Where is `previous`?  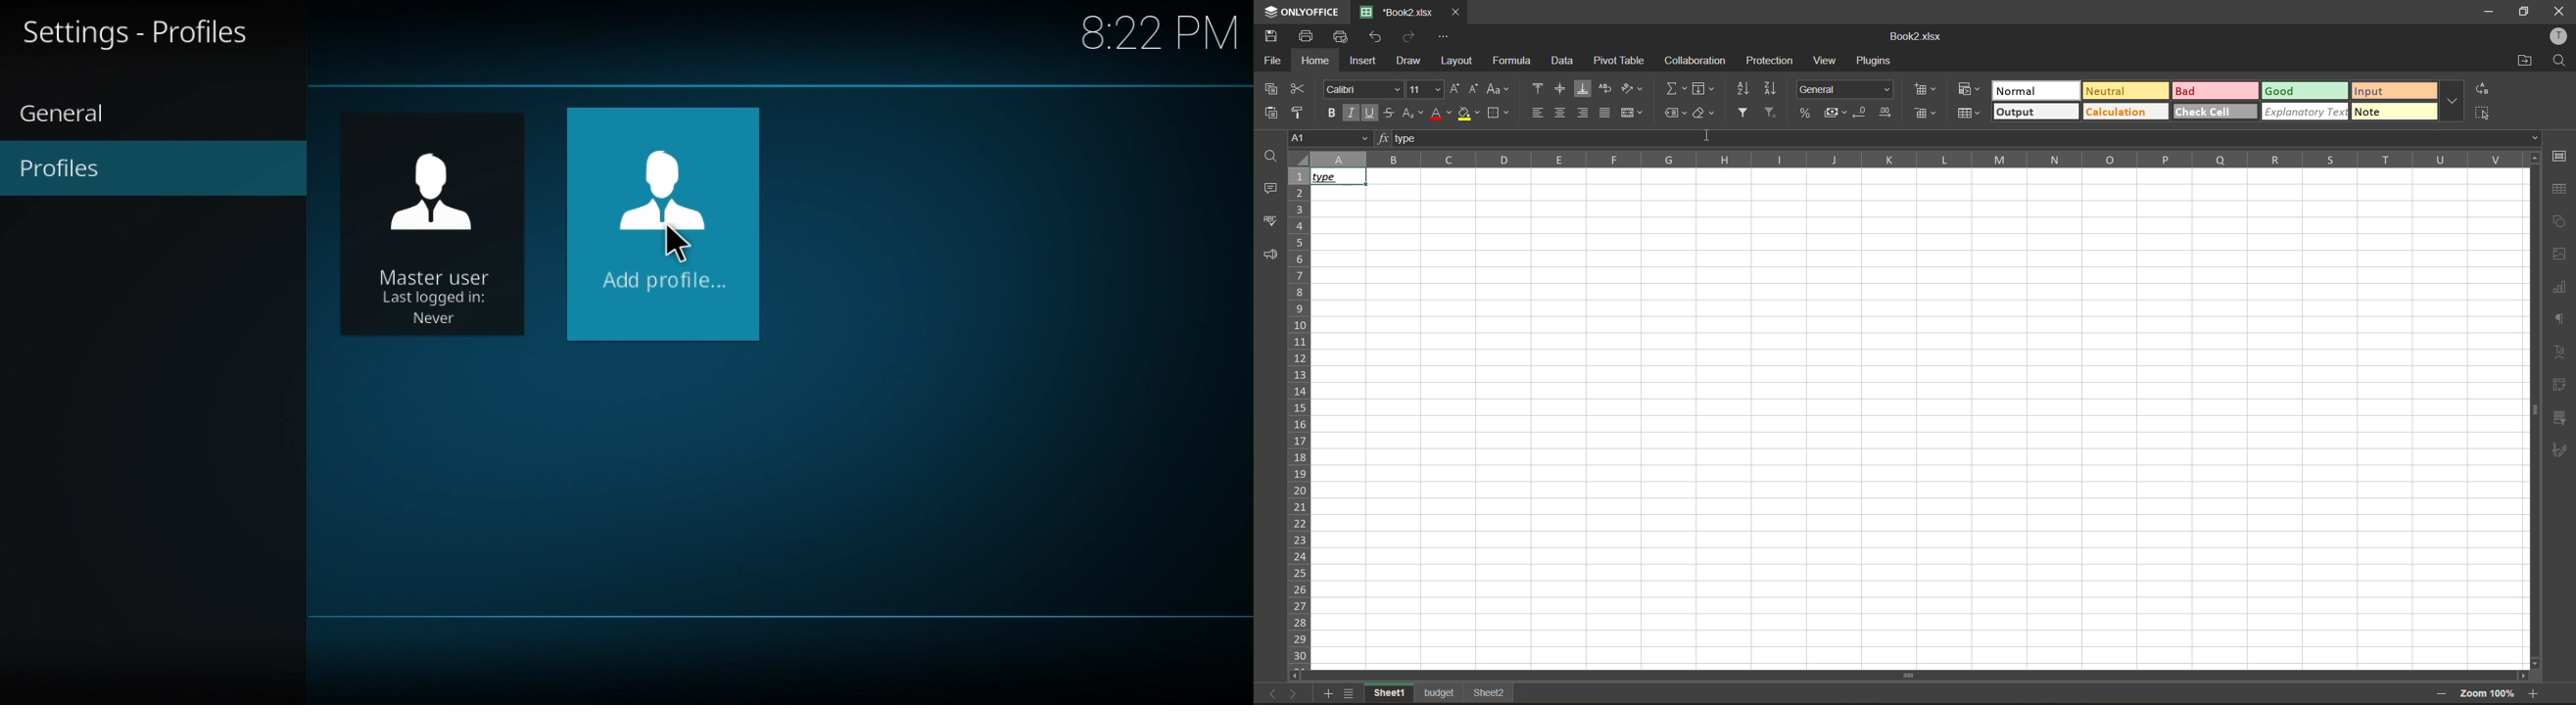 previous is located at coordinates (1267, 693).